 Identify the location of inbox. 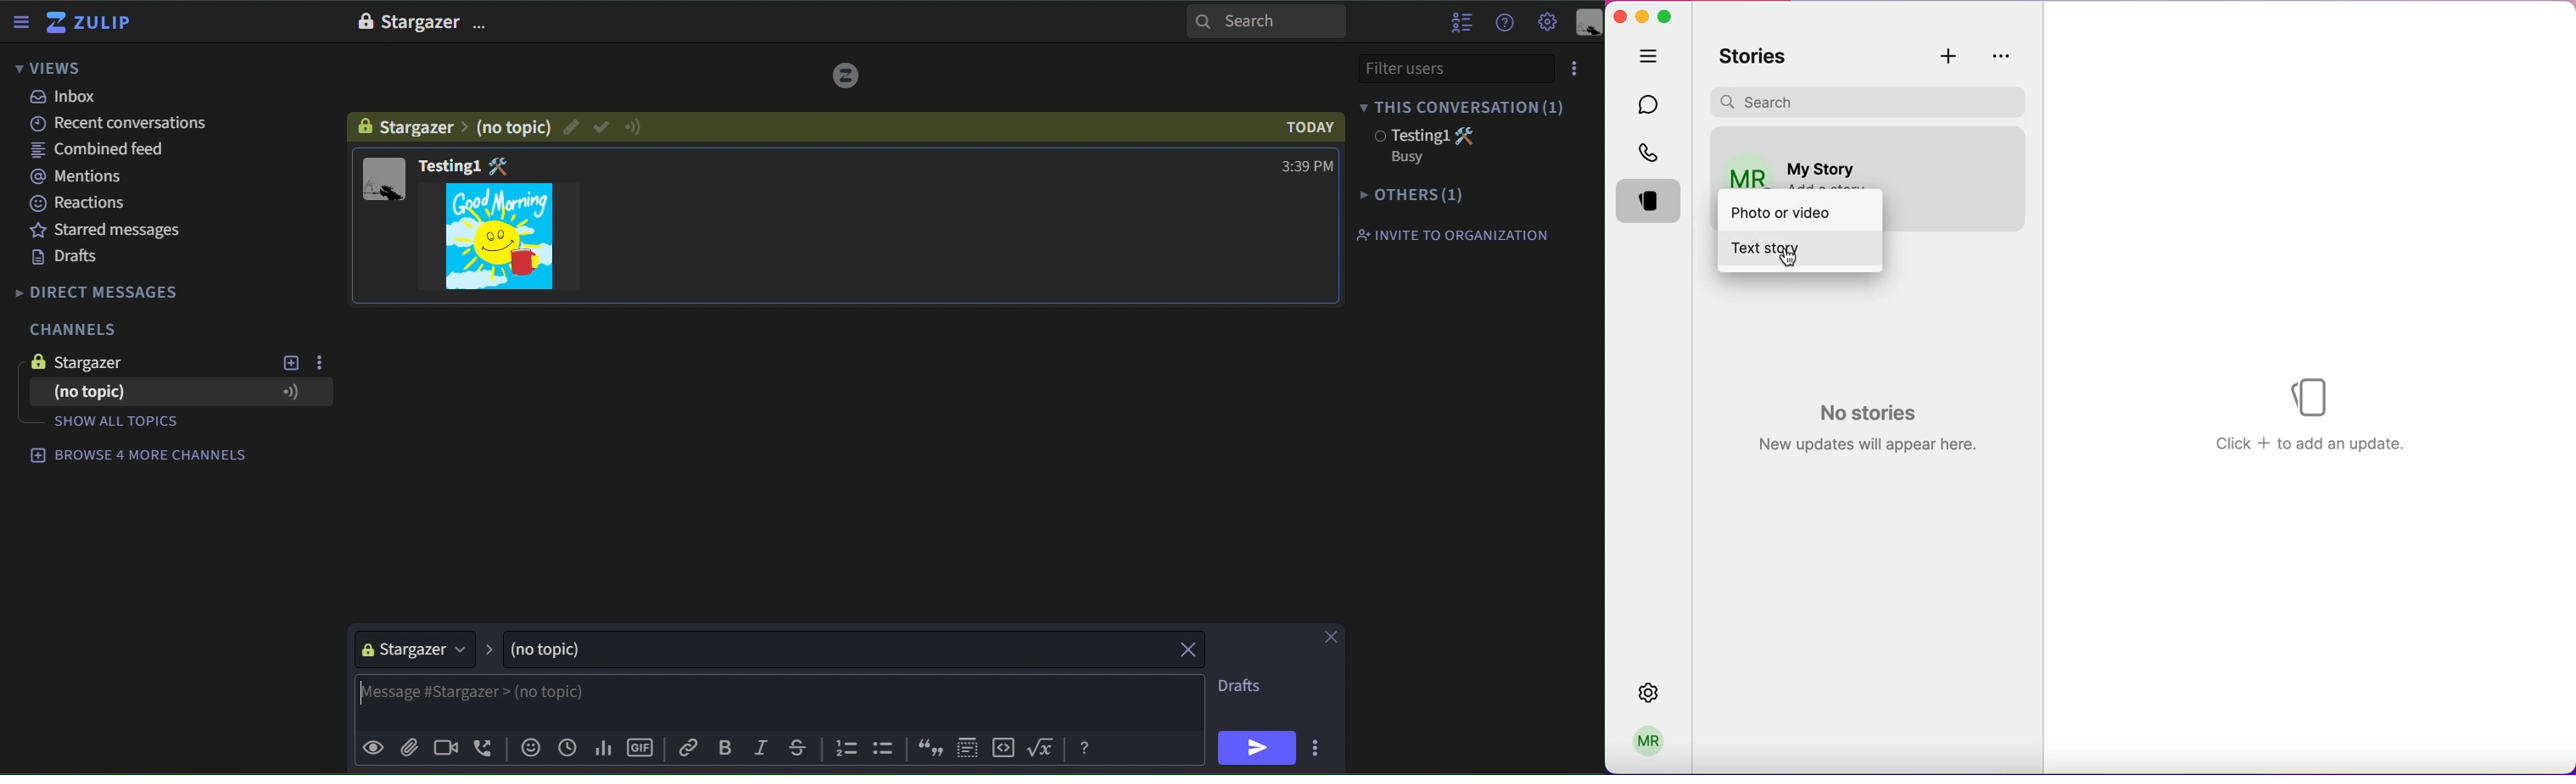
(65, 97).